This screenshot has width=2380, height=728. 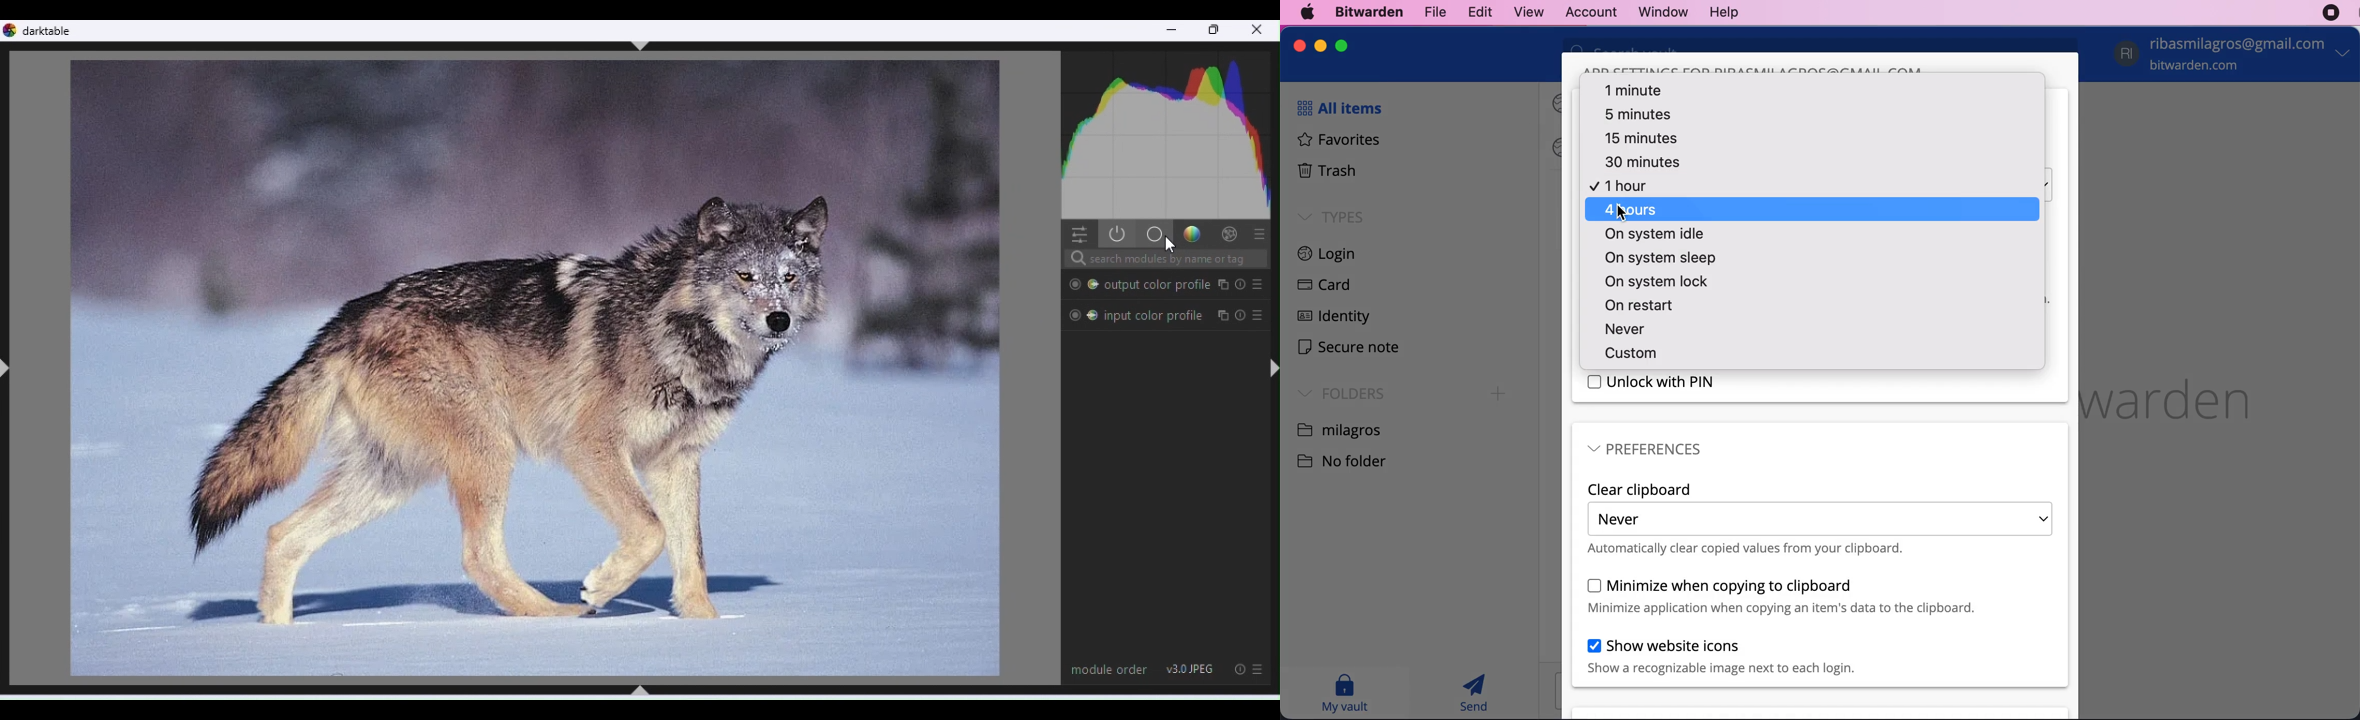 I want to click on 1 minute, so click(x=1635, y=90).